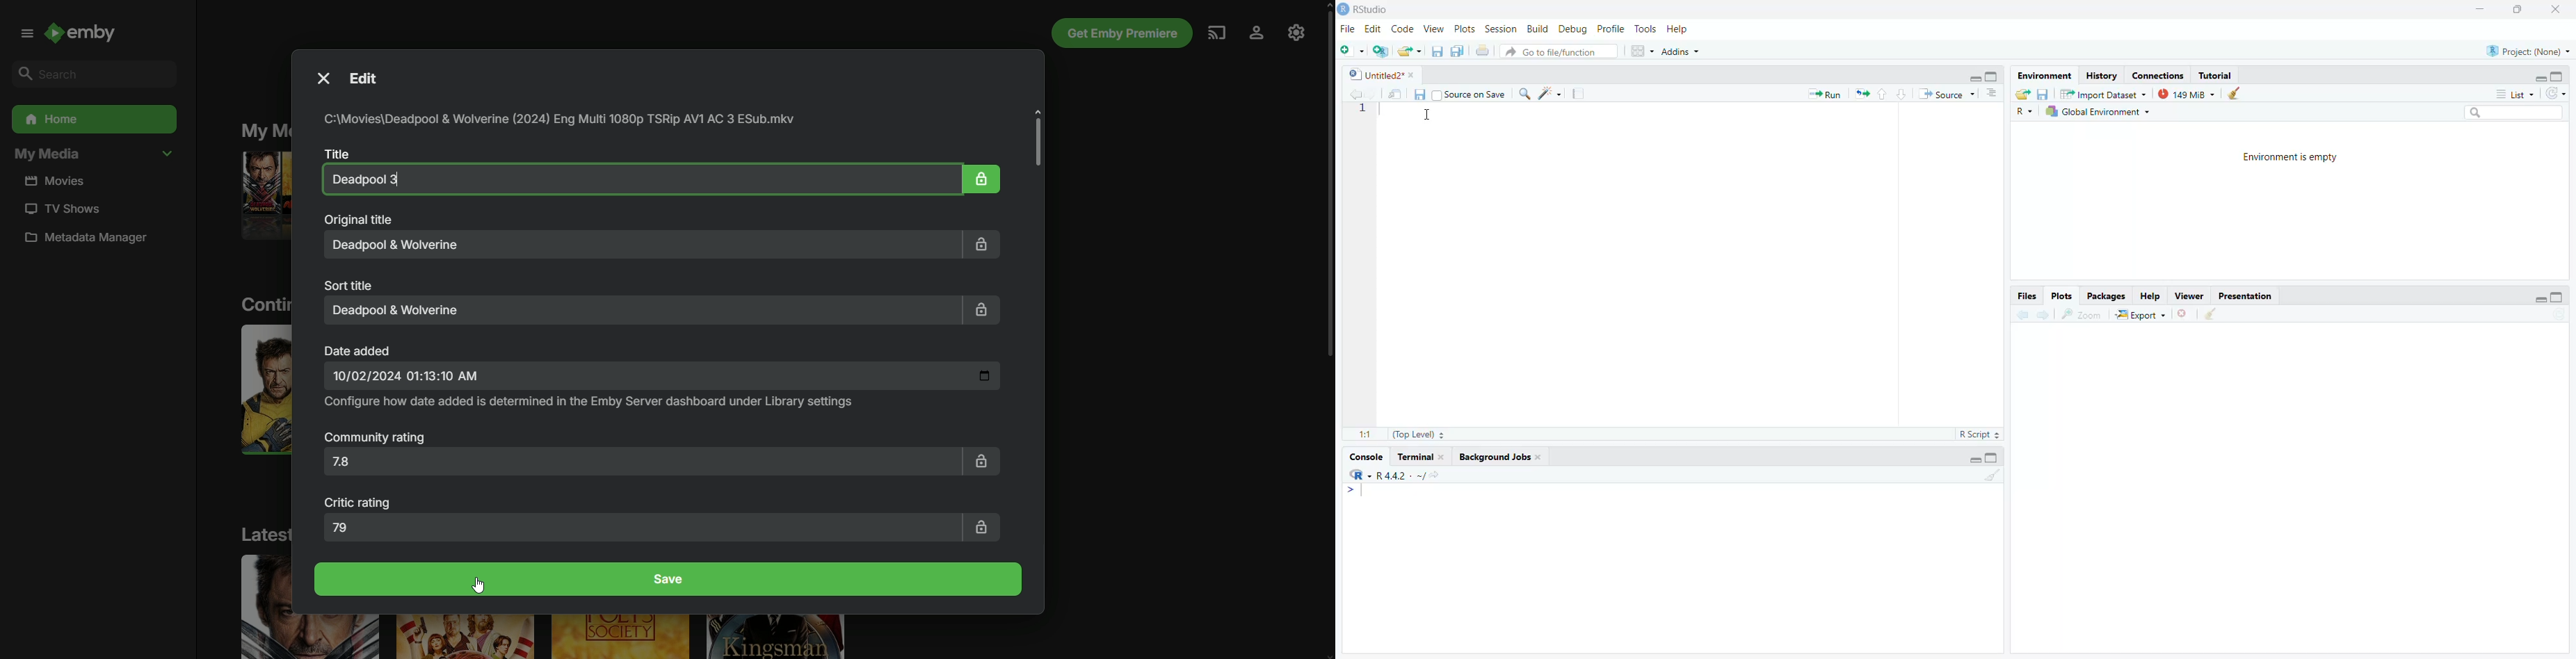  I want to click on Go forward to the next source location (Ctrl + F10), so click(1371, 93).